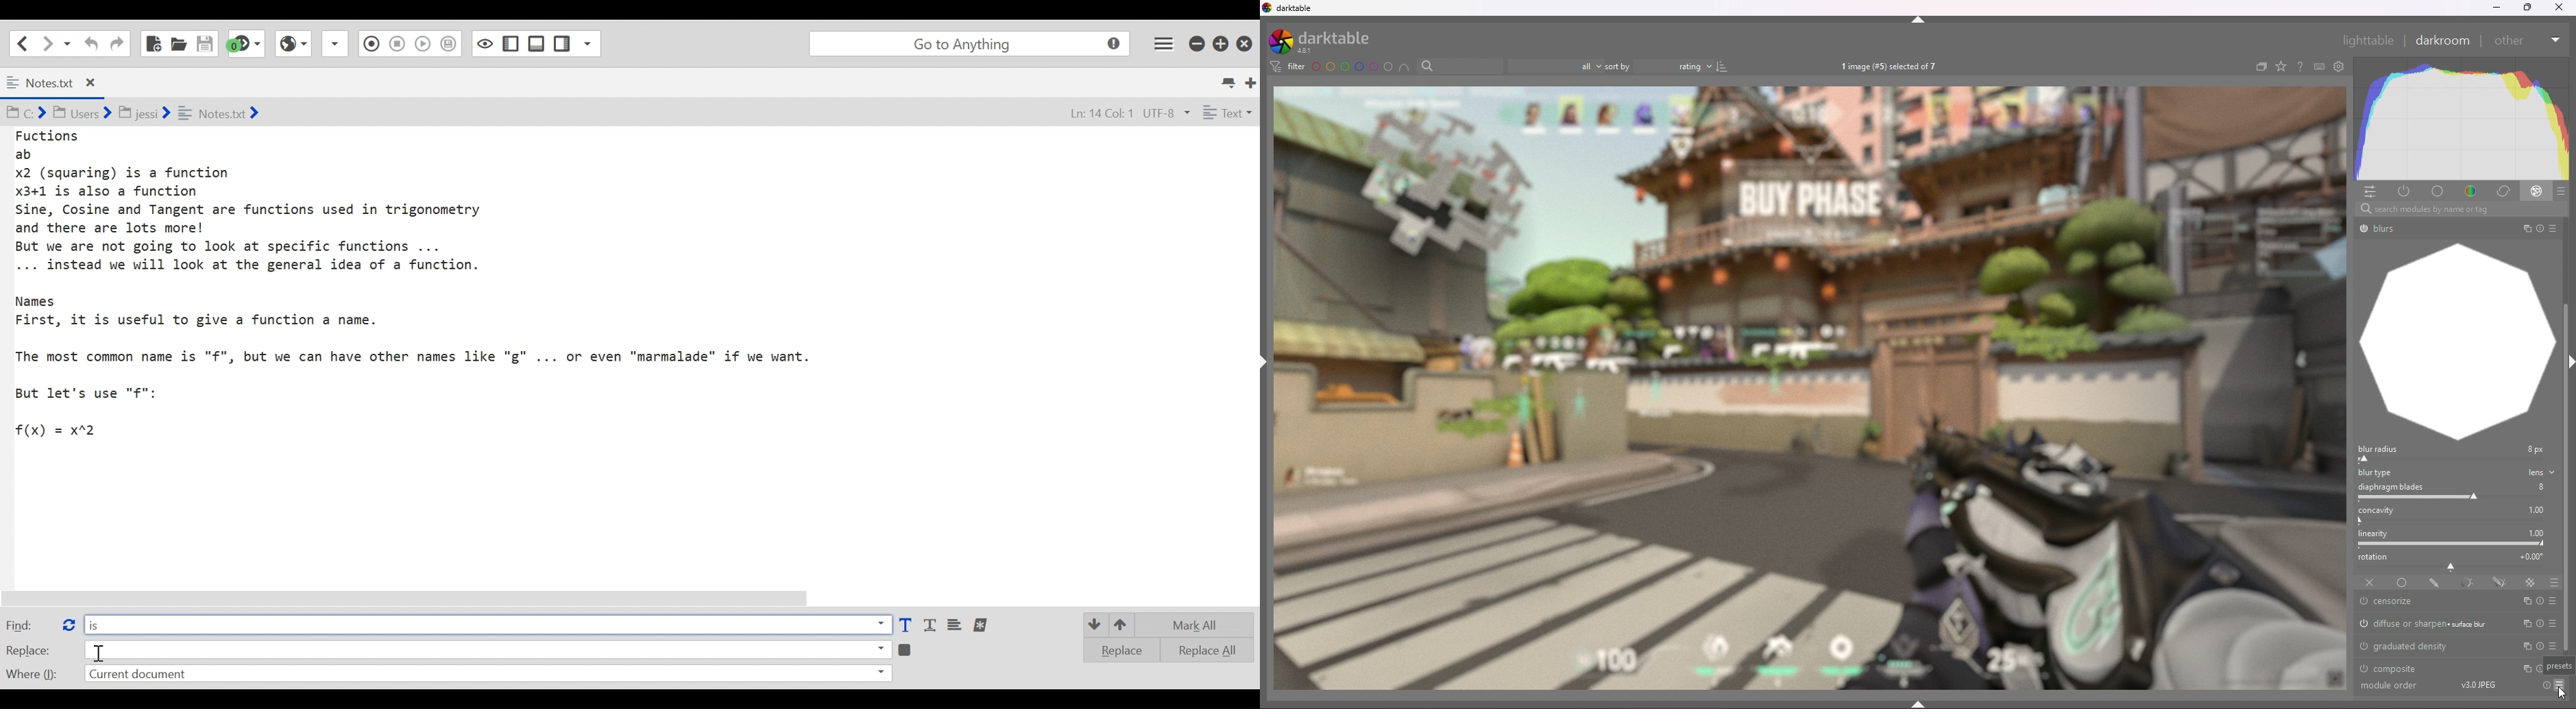 The height and width of the screenshot is (728, 2576). Describe the element at coordinates (2541, 601) in the screenshot. I see `reset` at that location.